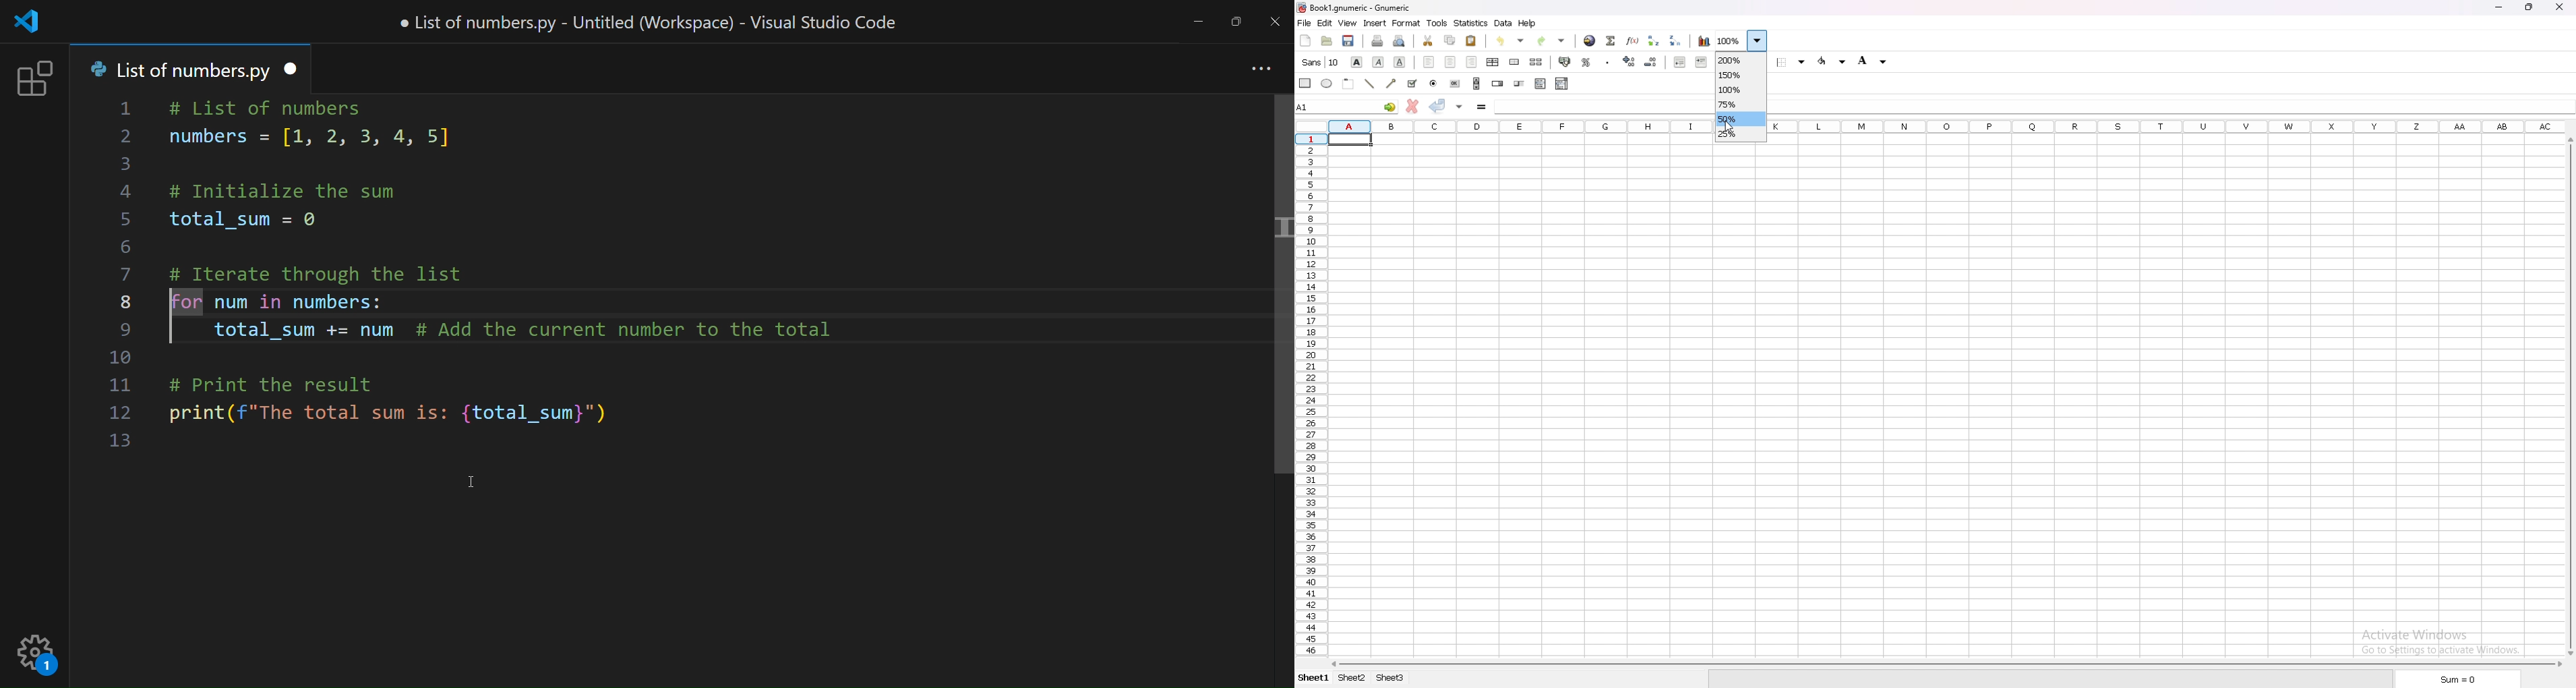  I want to click on Cursor, so click(1730, 127).